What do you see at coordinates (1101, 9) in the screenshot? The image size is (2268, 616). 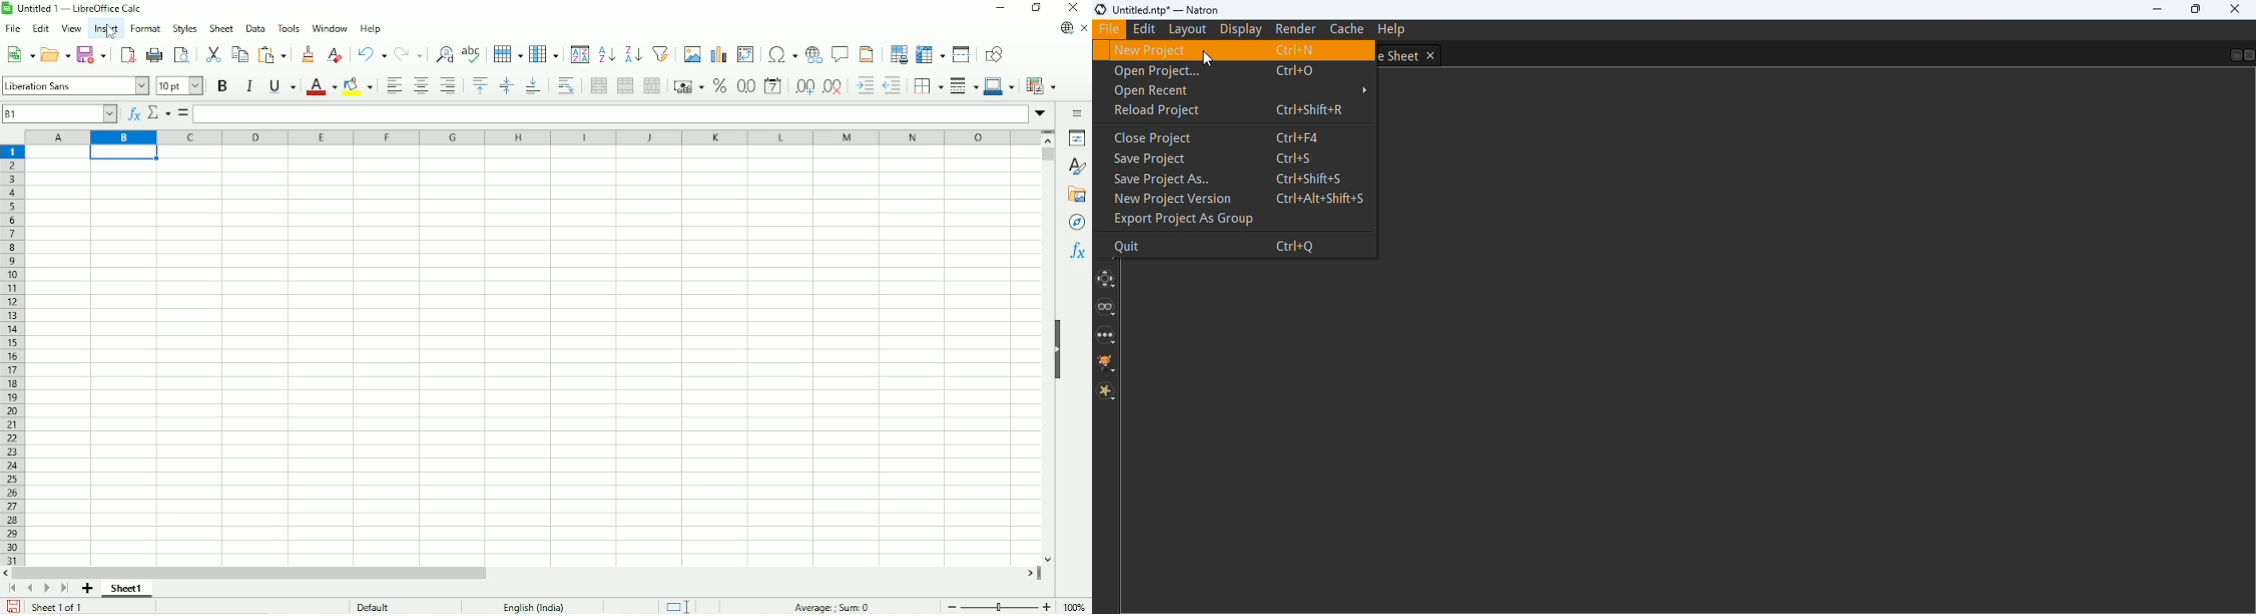 I see `logo` at bounding box center [1101, 9].